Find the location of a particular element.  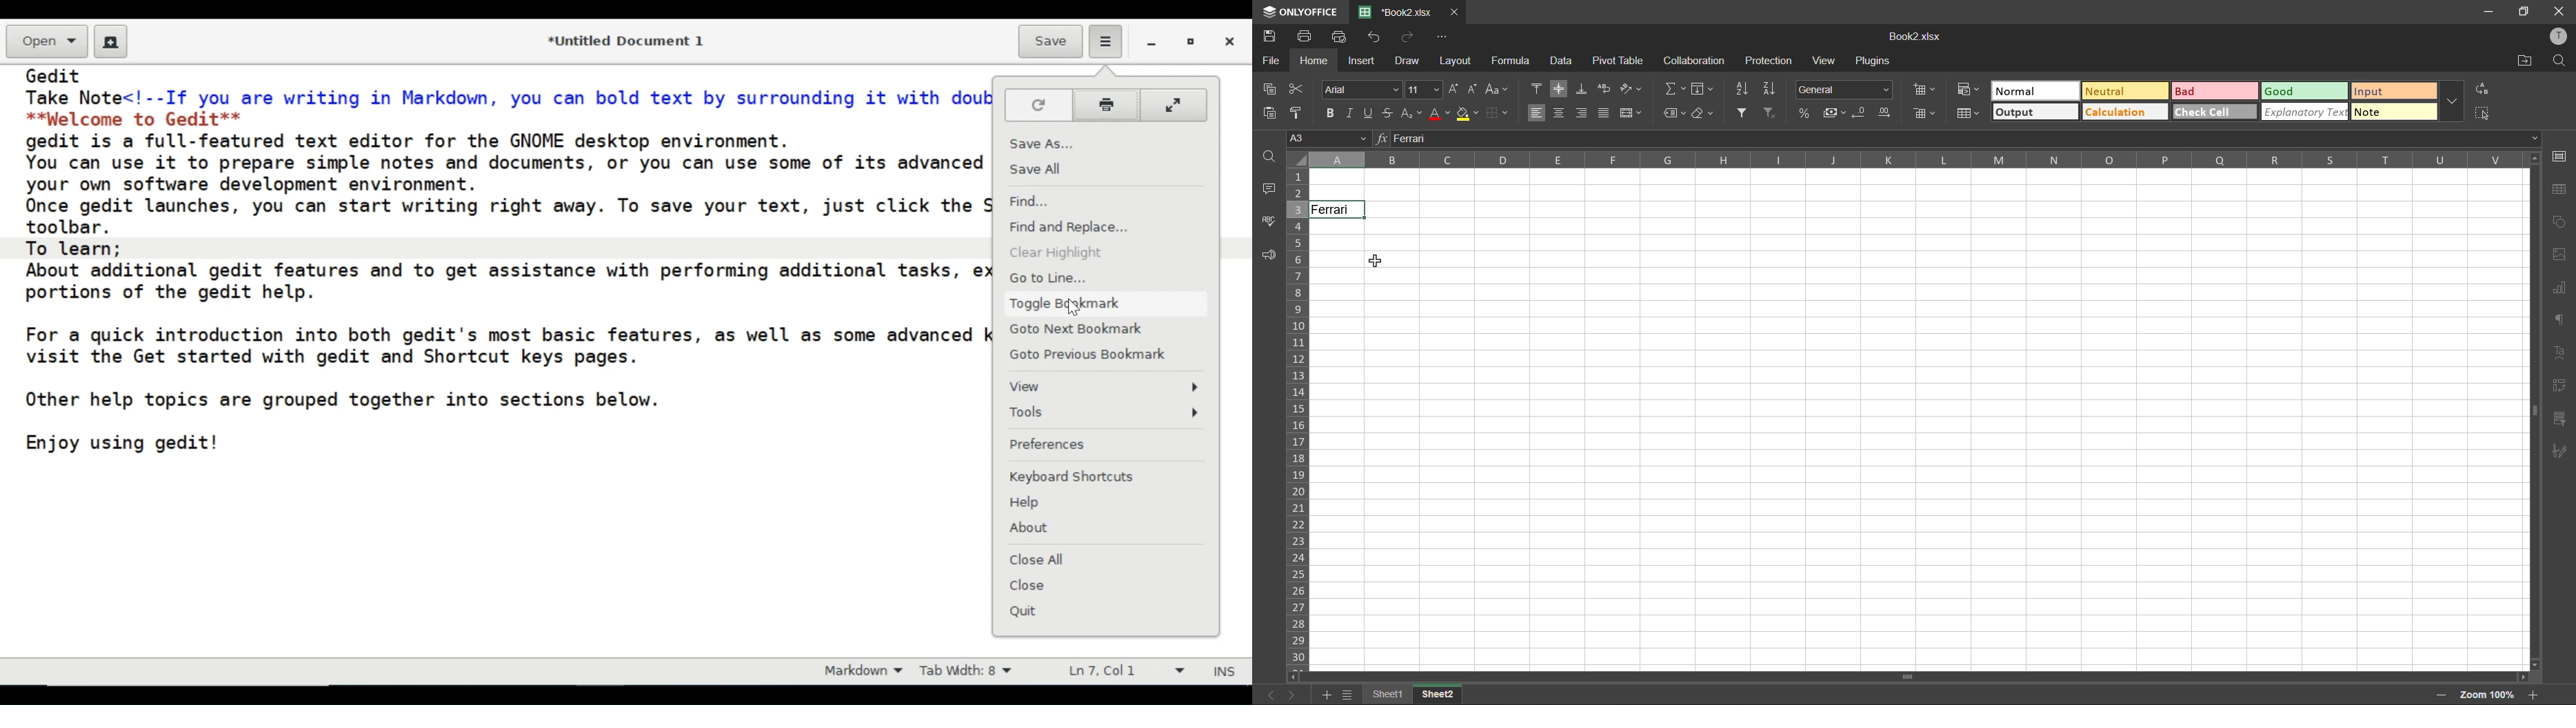

sub/superscript is located at coordinates (1411, 115).